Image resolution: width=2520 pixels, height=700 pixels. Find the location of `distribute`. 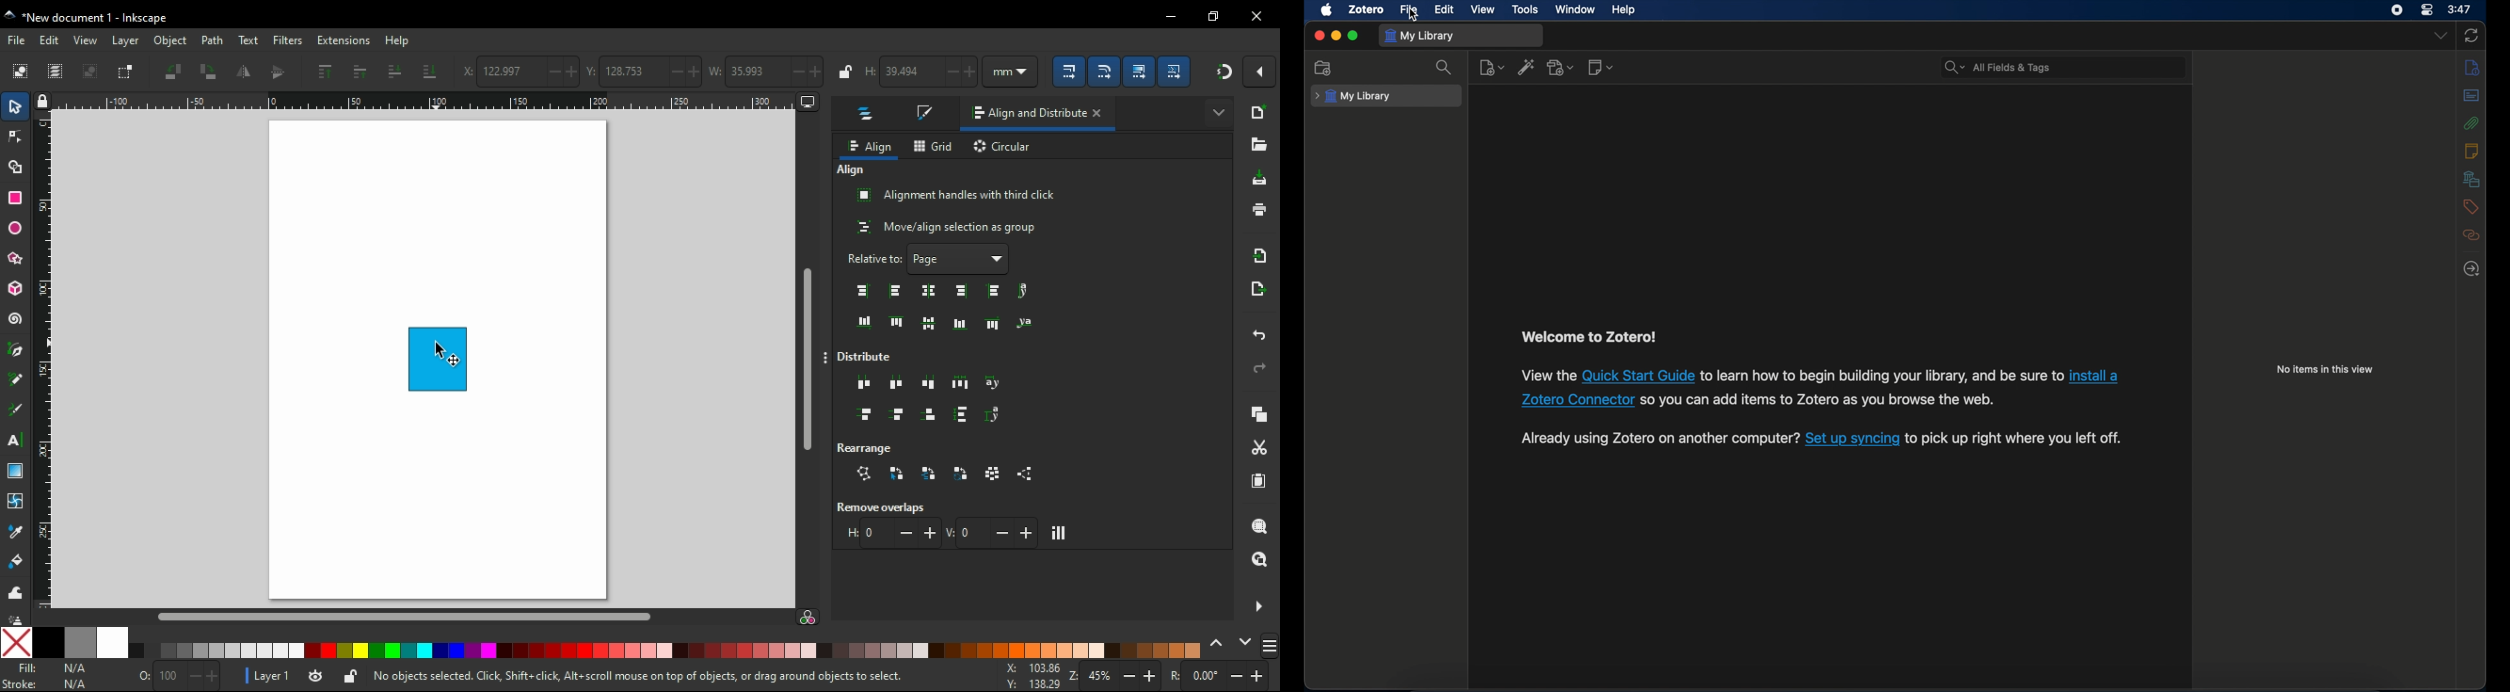

distribute is located at coordinates (867, 355).